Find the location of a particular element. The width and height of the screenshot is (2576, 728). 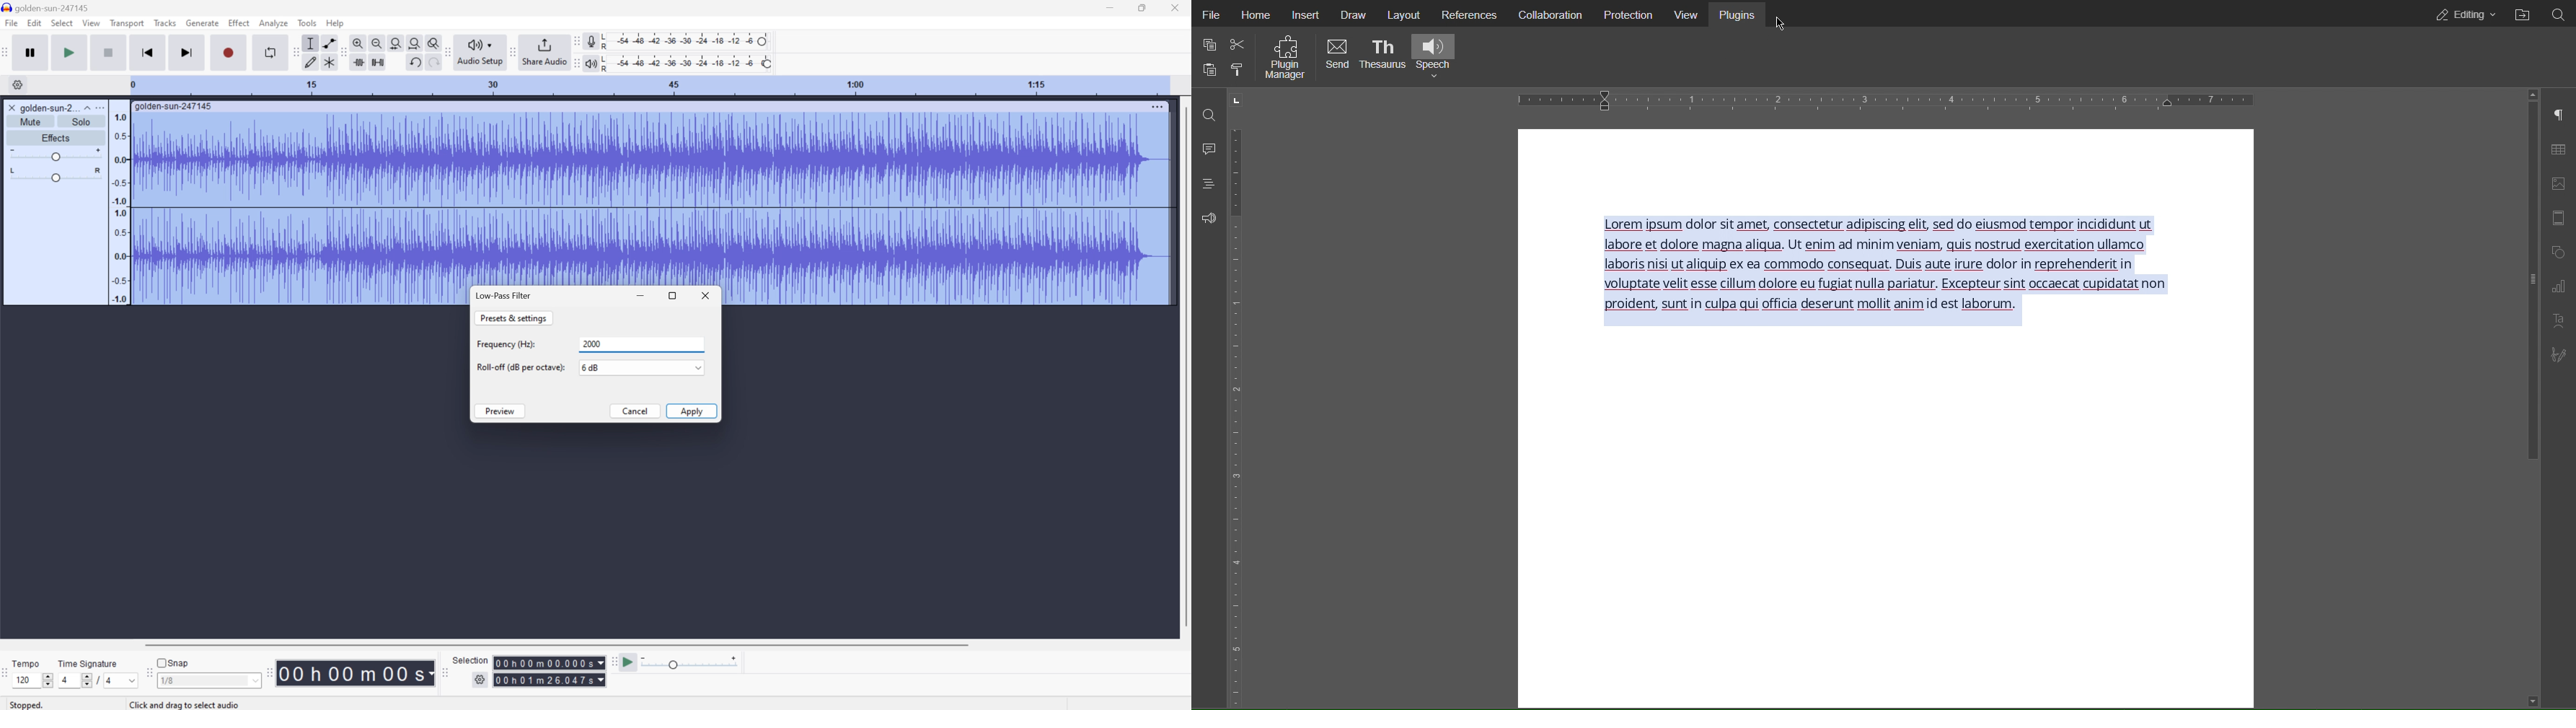

References is located at coordinates (1474, 14).